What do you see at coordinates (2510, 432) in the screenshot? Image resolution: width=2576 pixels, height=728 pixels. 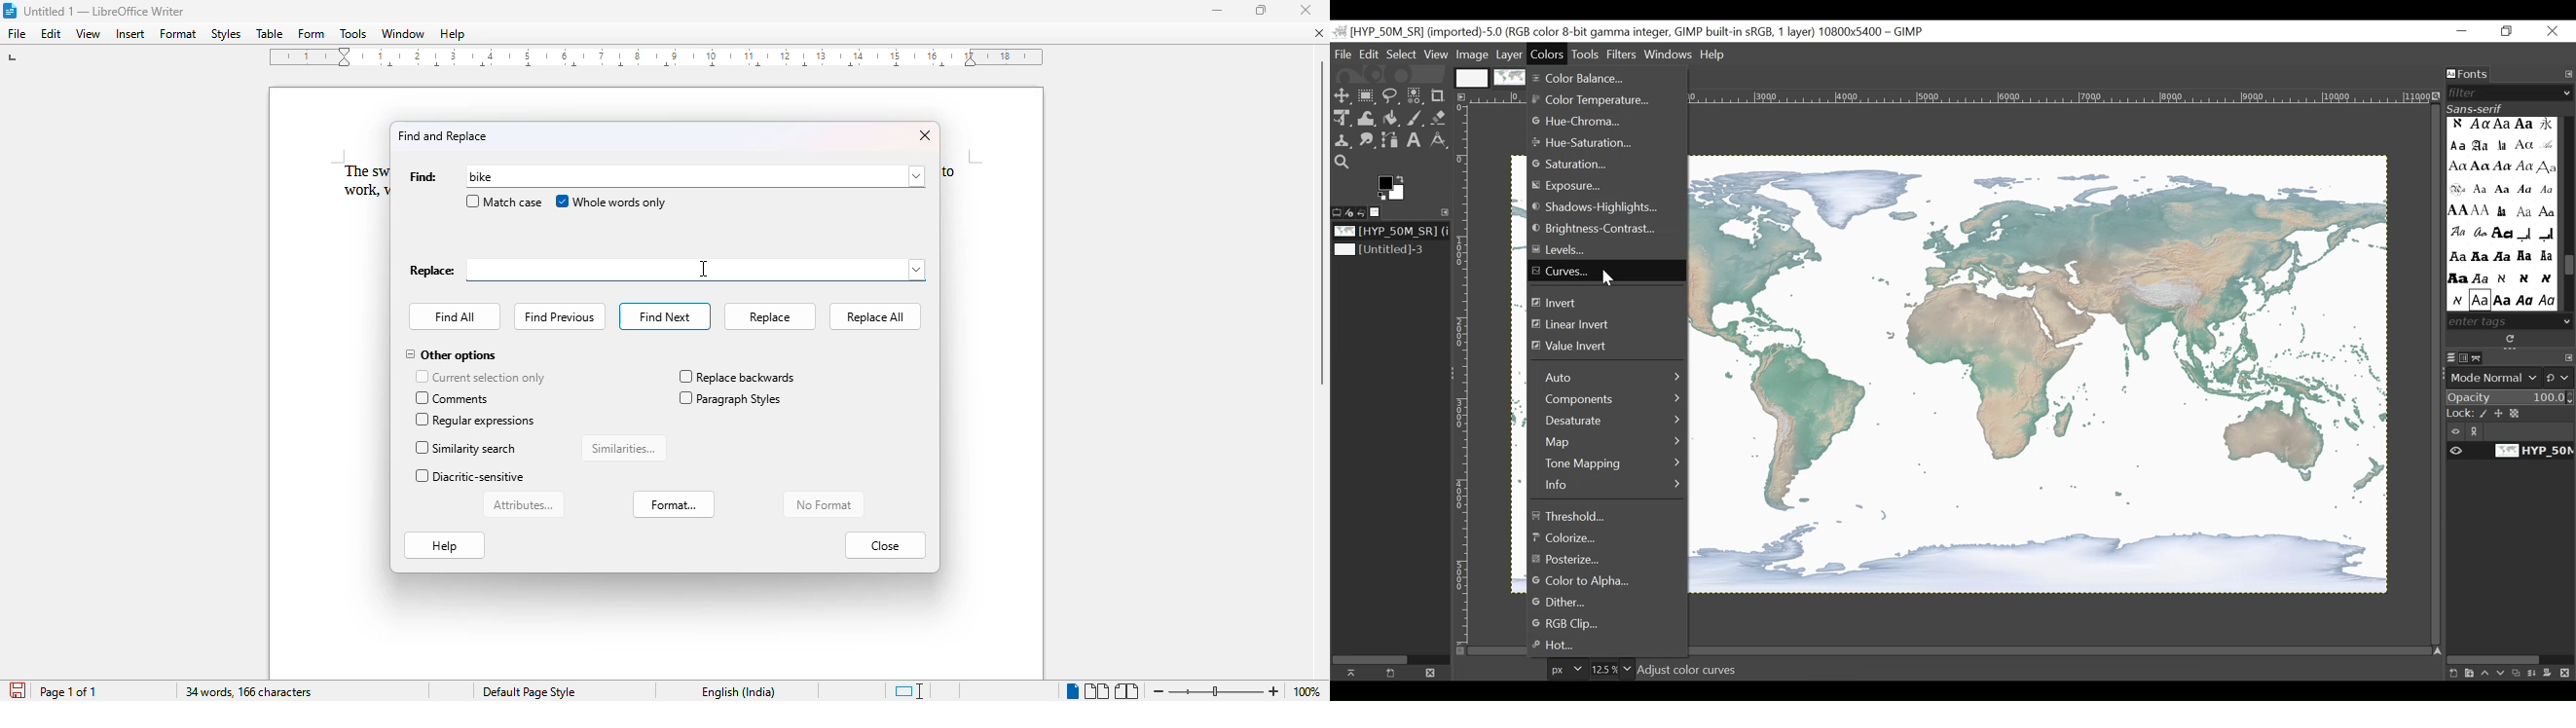 I see `Item visibility` at bounding box center [2510, 432].